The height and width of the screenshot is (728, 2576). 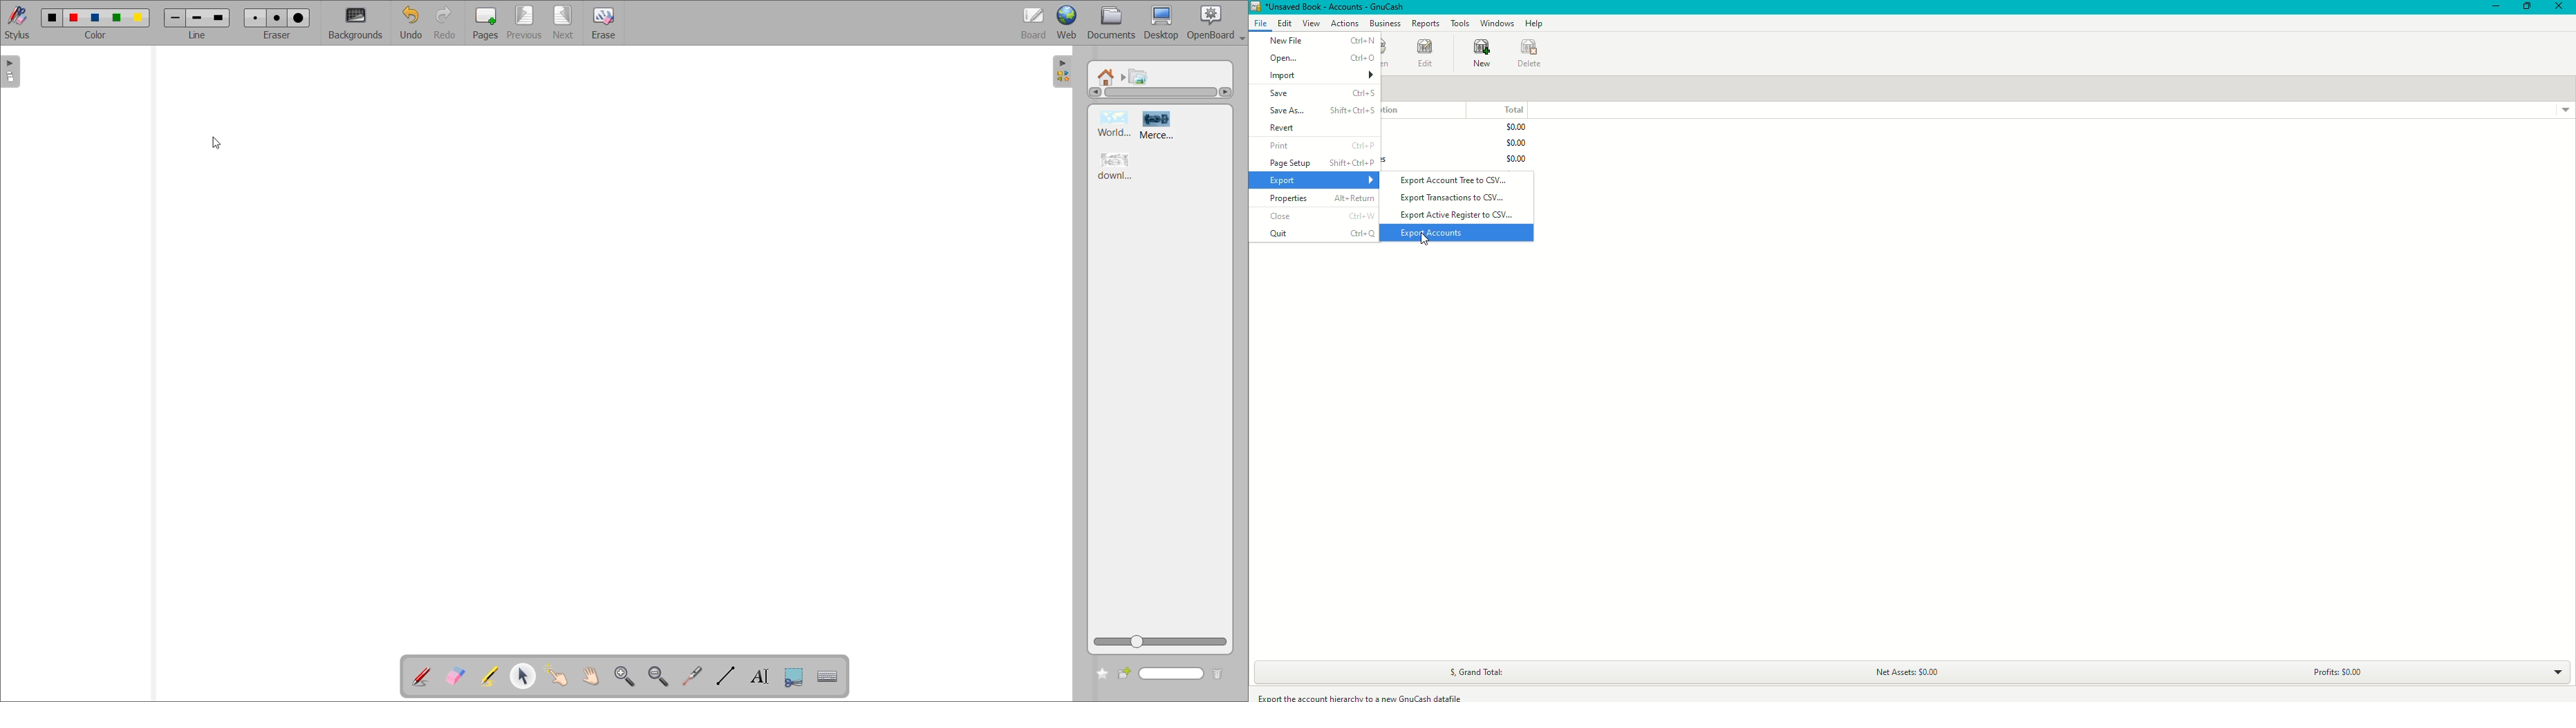 What do you see at coordinates (1497, 24) in the screenshot?
I see `Windows` at bounding box center [1497, 24].